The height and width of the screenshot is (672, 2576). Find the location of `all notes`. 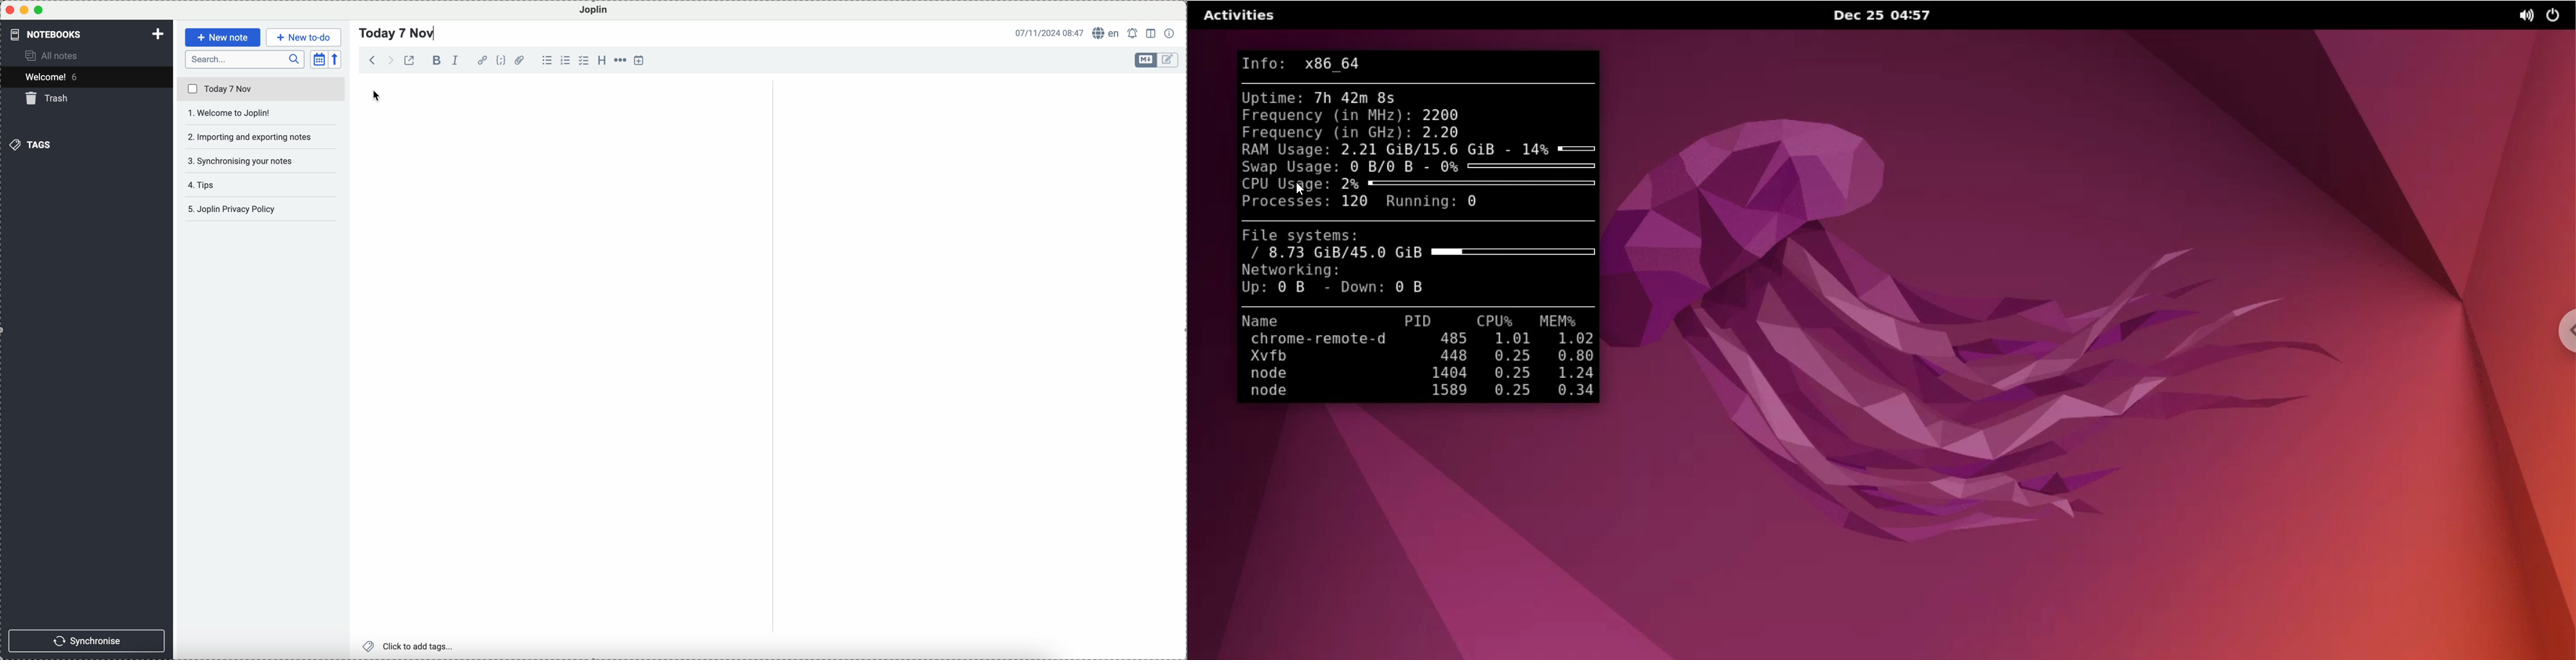

all notes is located at coordinates (53, 55).